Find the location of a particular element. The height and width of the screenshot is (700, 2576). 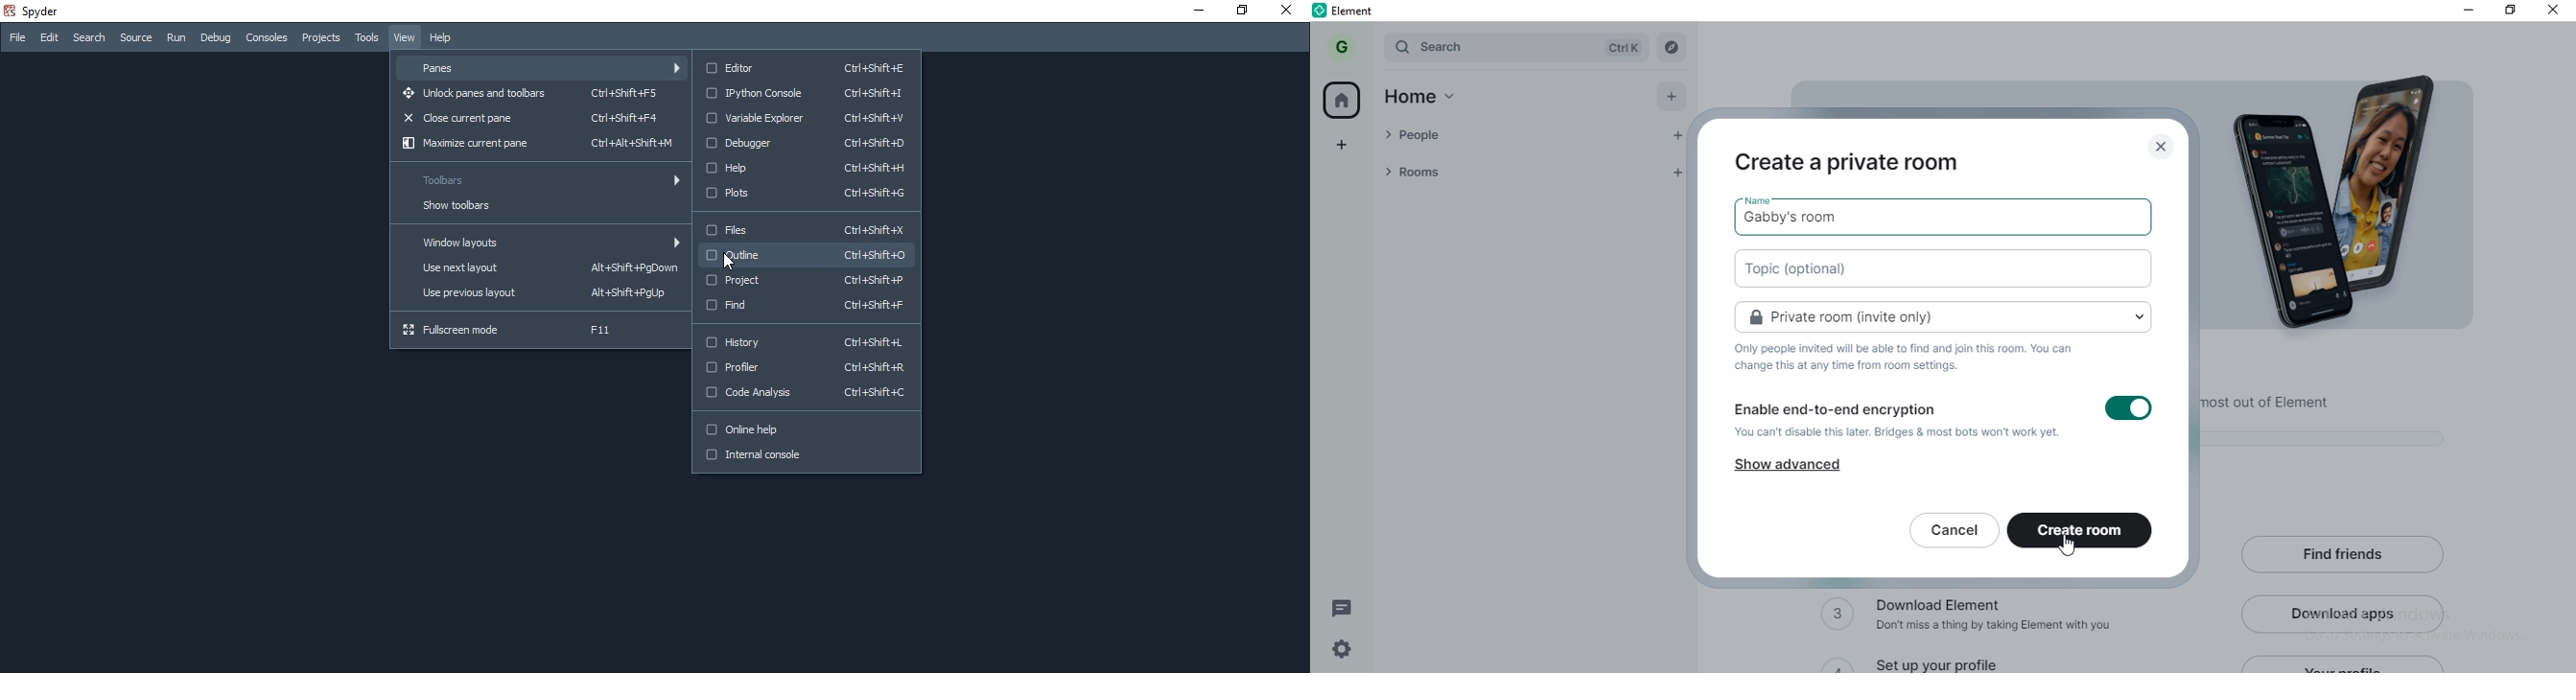

Internal console is located at coordinates (808, 460).